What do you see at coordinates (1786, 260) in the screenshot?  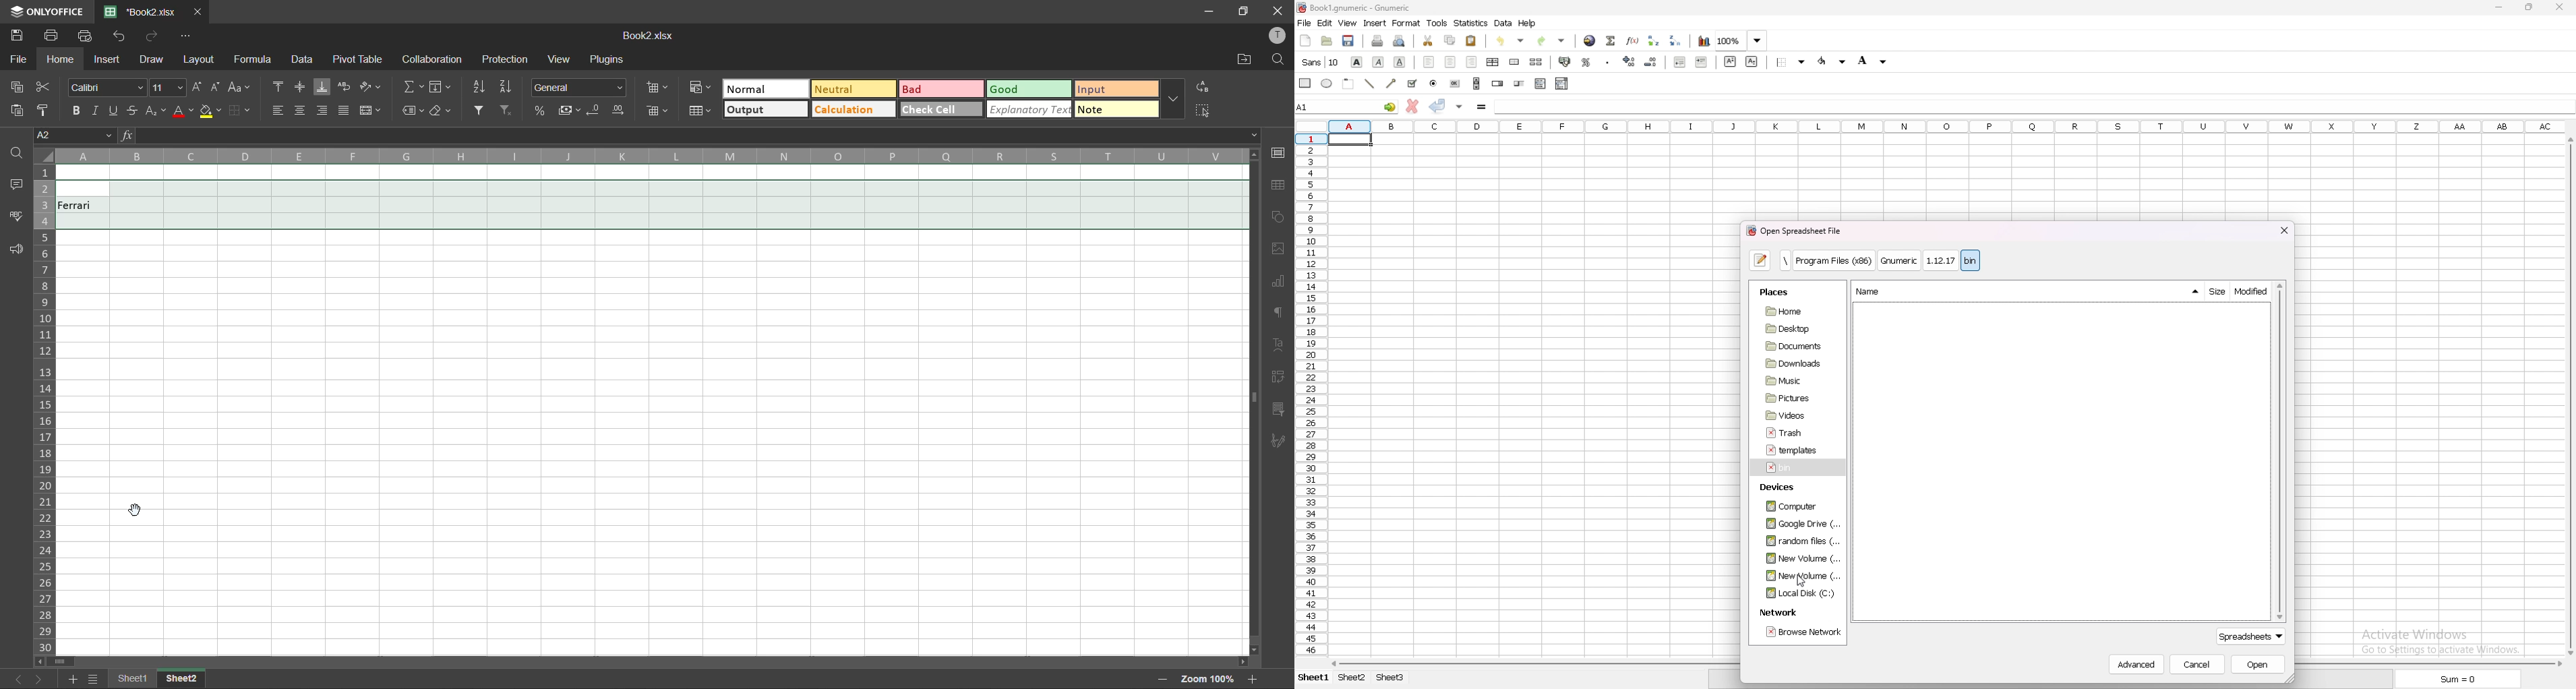 I see `location` at bounding box center [1786, 260].